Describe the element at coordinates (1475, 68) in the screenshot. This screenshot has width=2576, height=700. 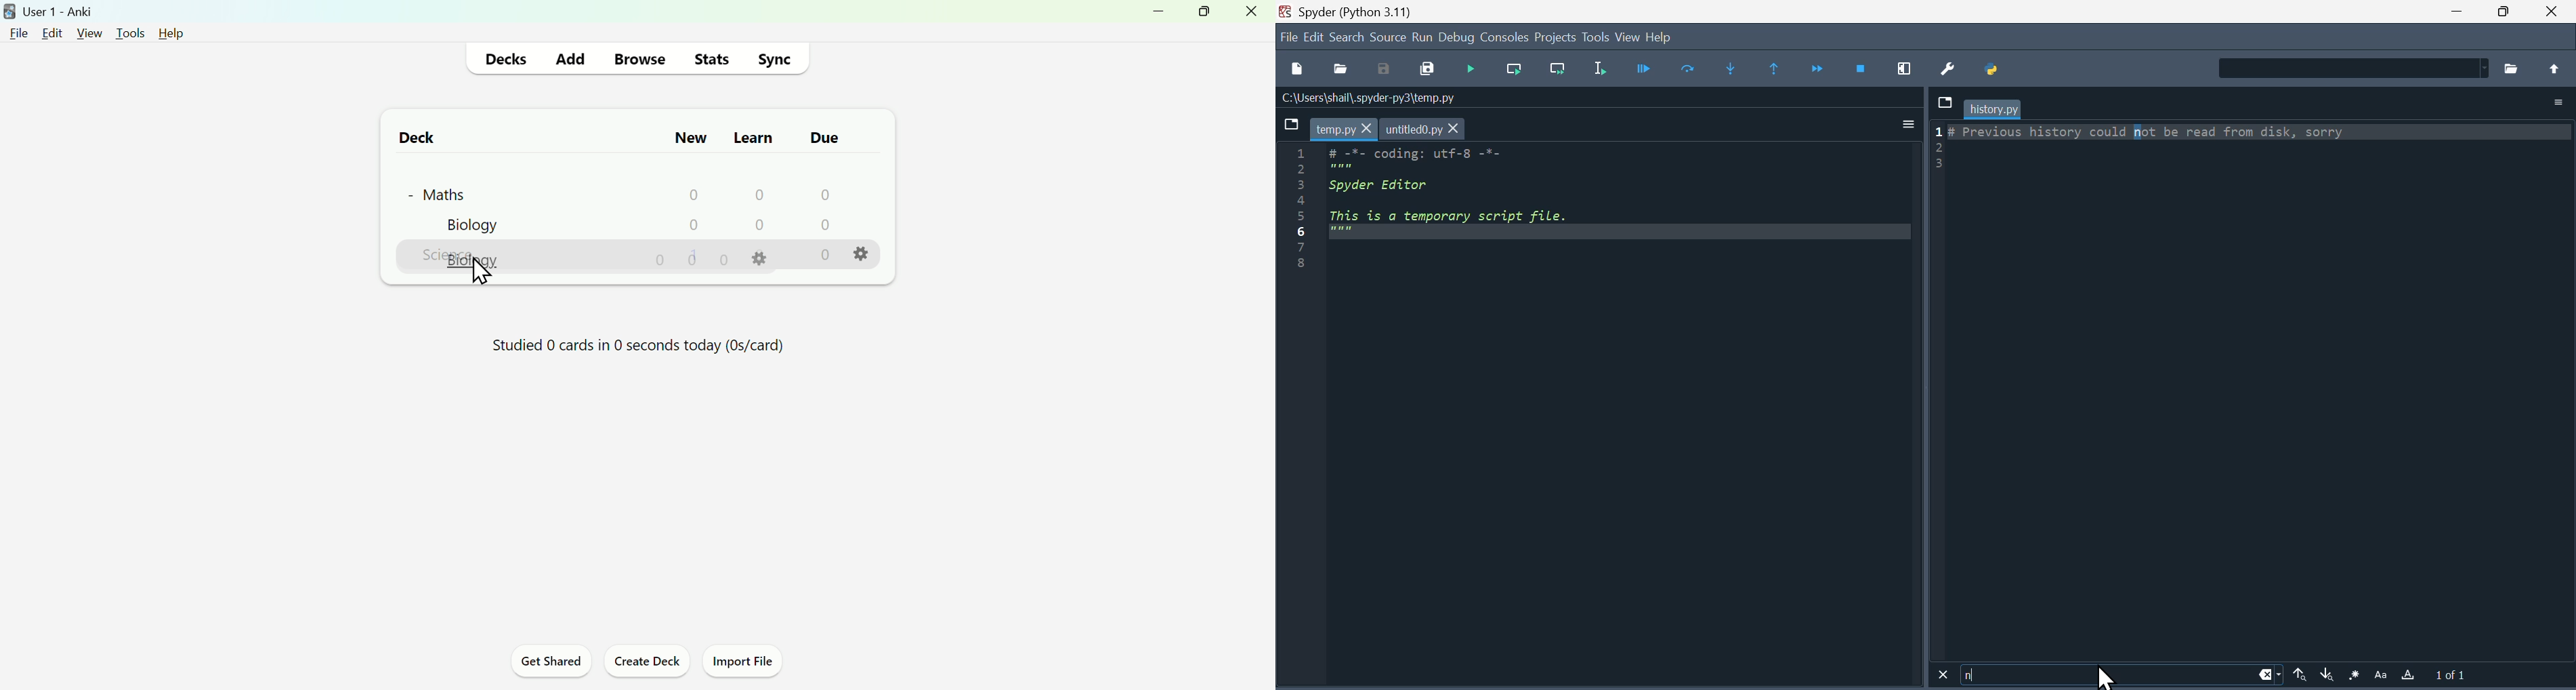
I see `Run files` at that location.